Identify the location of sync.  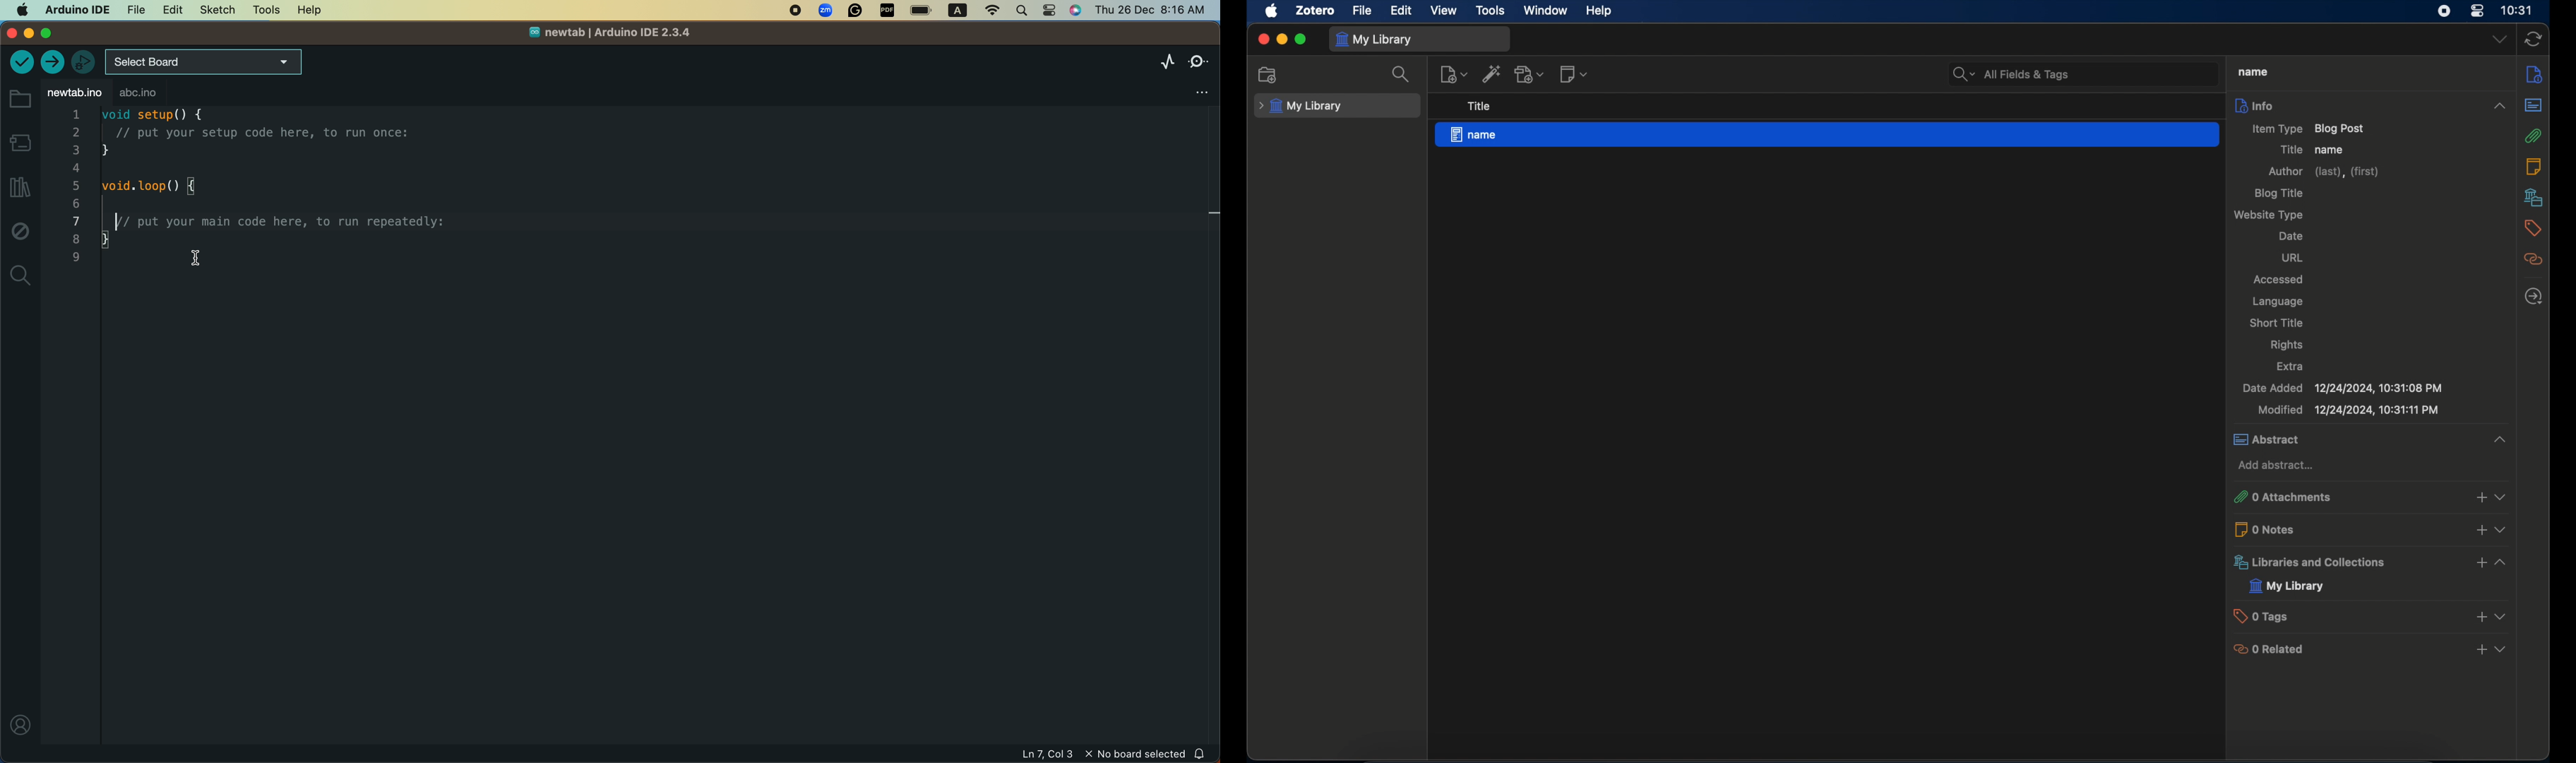
(2534, 40).